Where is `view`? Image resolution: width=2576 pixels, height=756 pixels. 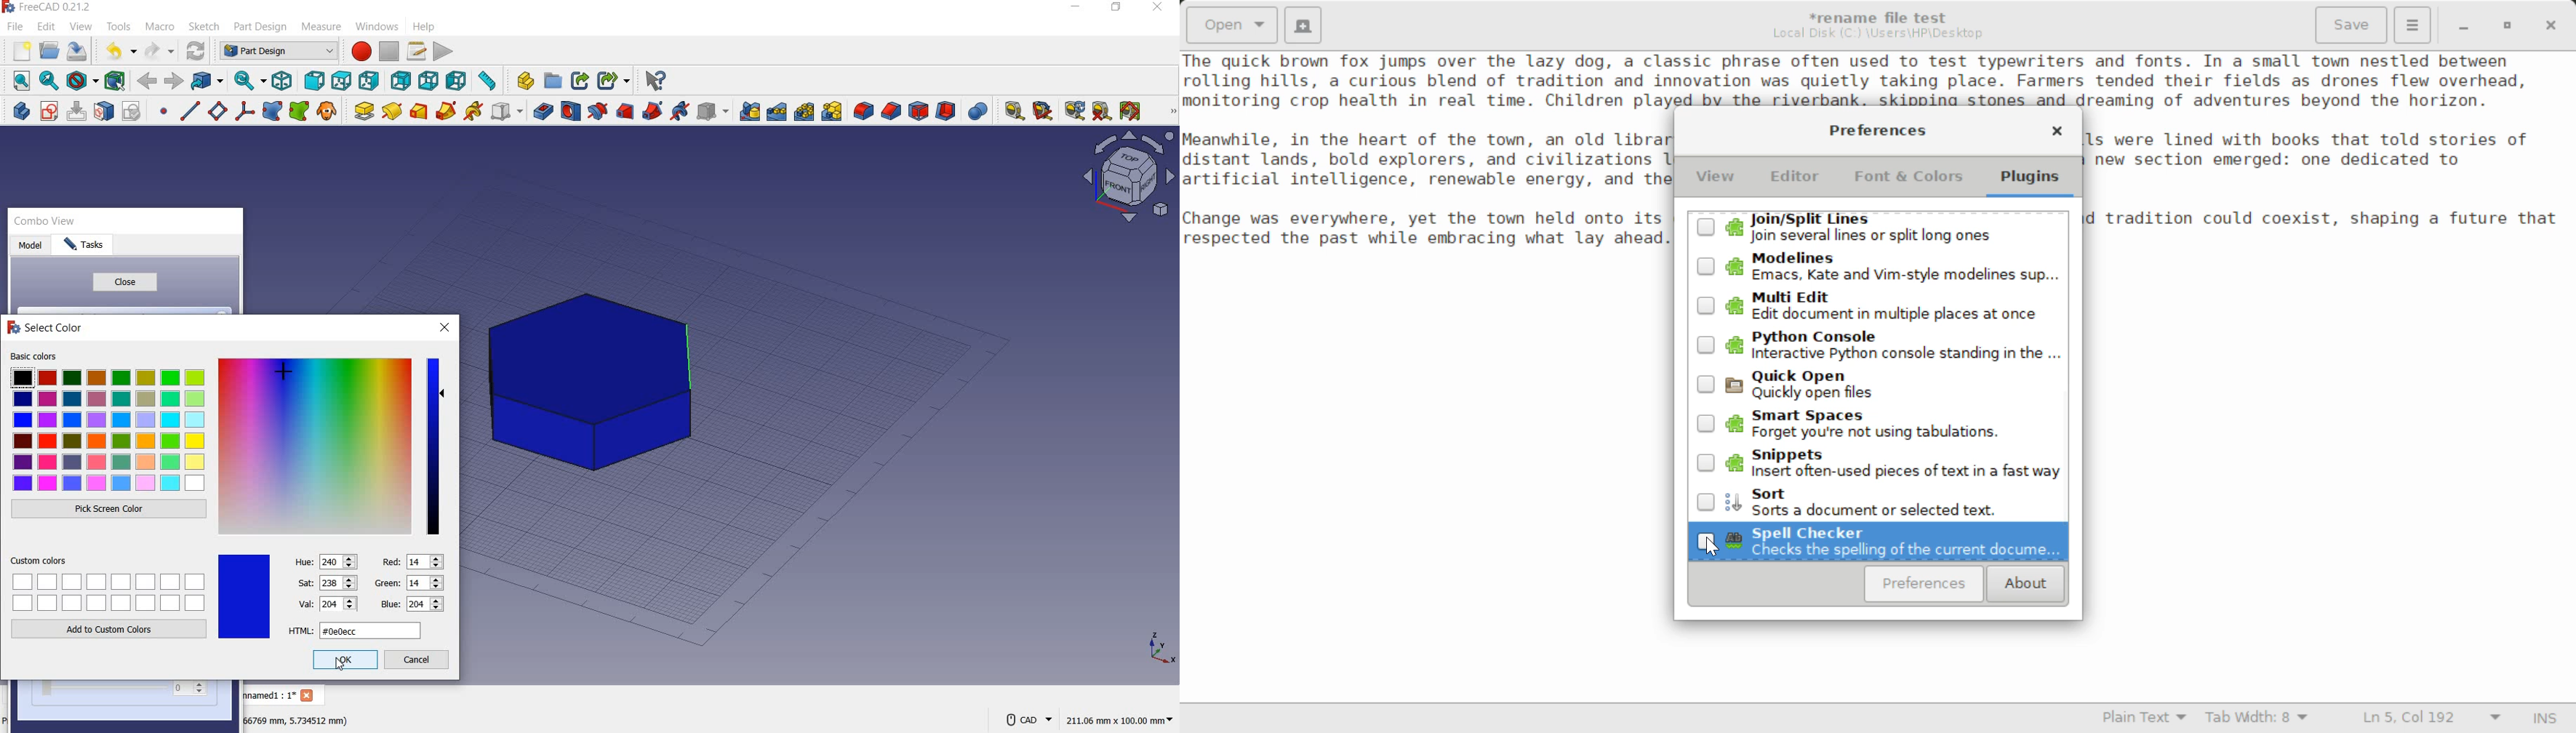
view is located at coordinates (82, 25).